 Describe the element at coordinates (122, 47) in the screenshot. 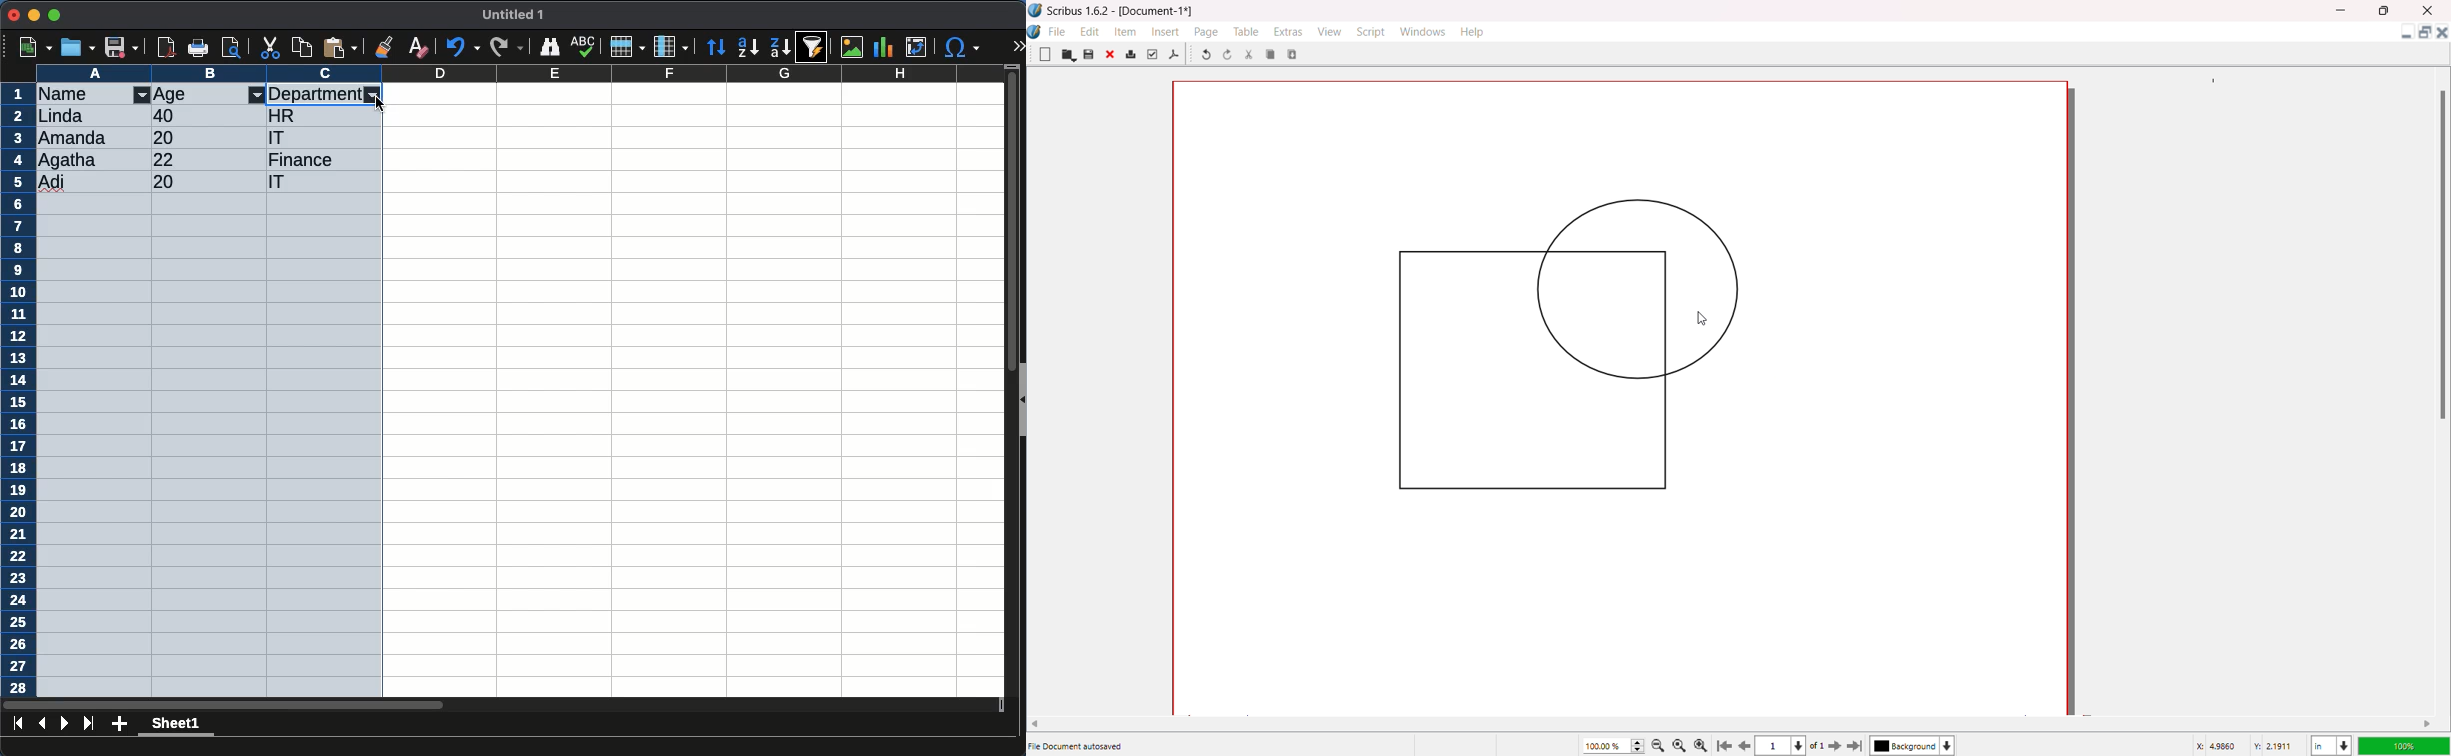

I see `save` at that location.